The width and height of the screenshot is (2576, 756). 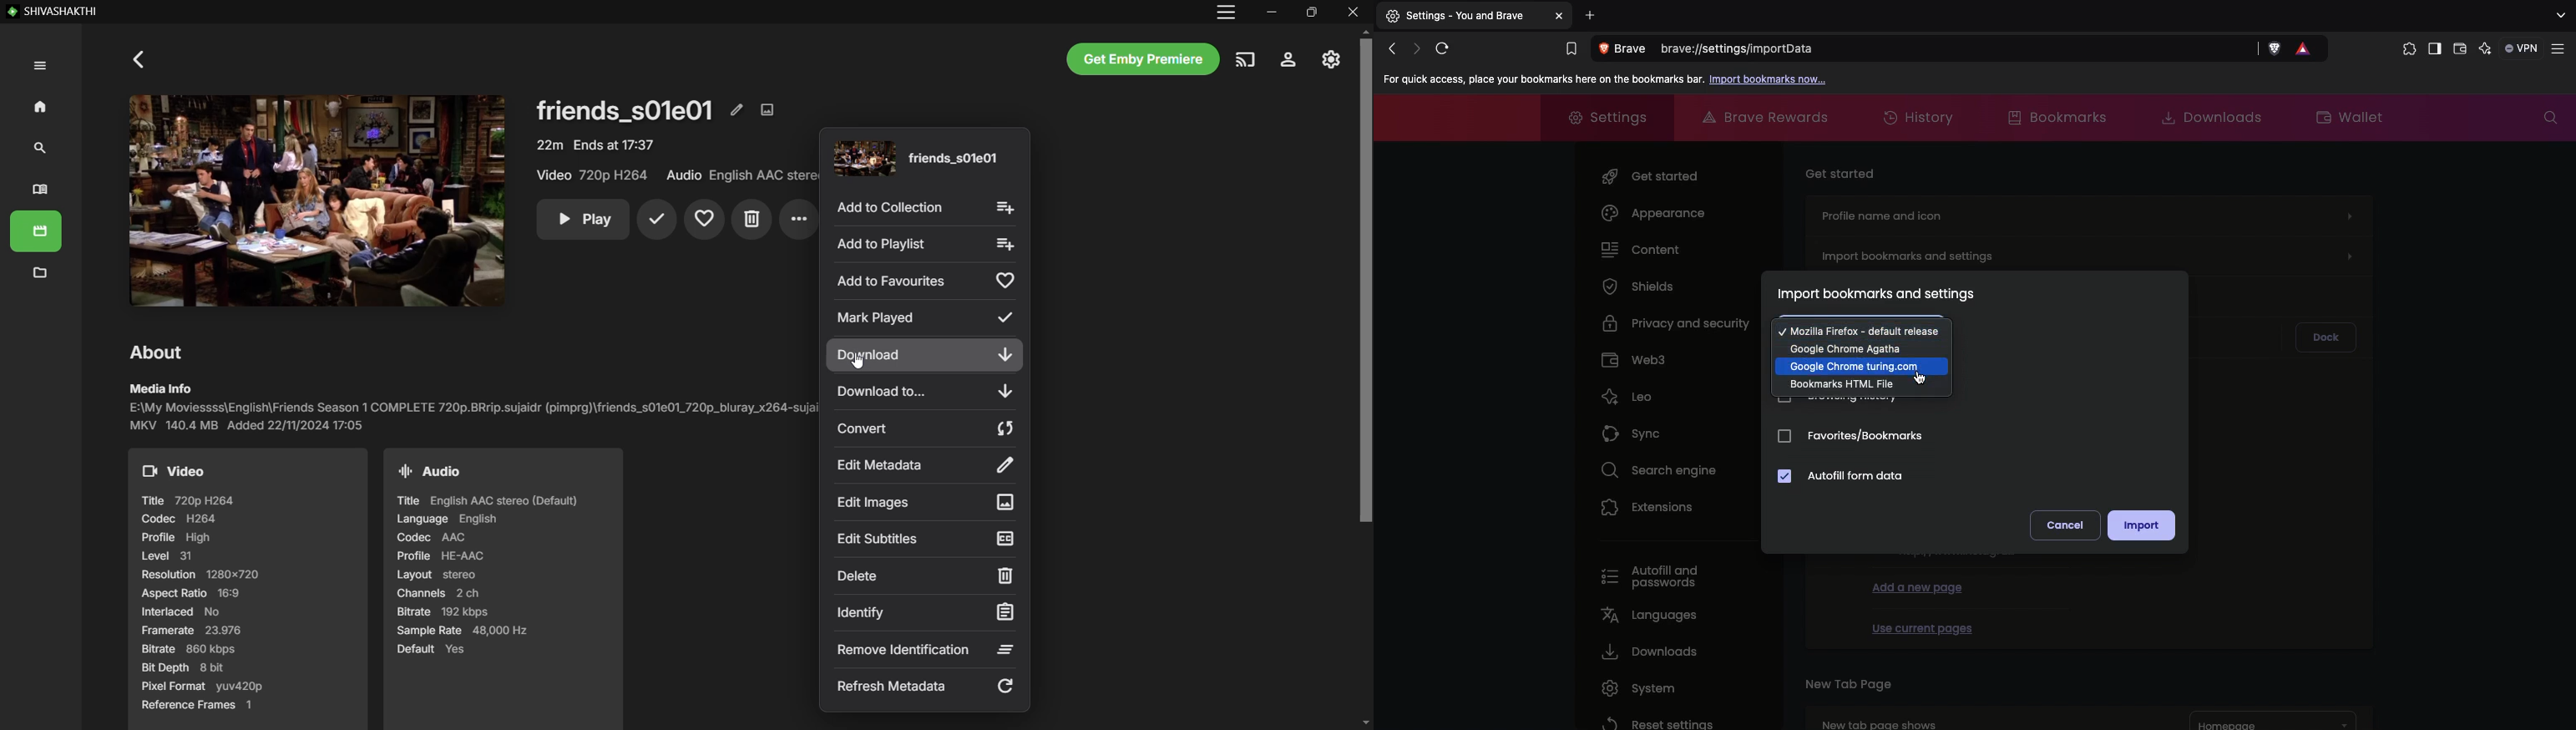 What do you see at coordinates (37, 233) in the screenshot?
I see `Movies` at bounding box center [37, 233].